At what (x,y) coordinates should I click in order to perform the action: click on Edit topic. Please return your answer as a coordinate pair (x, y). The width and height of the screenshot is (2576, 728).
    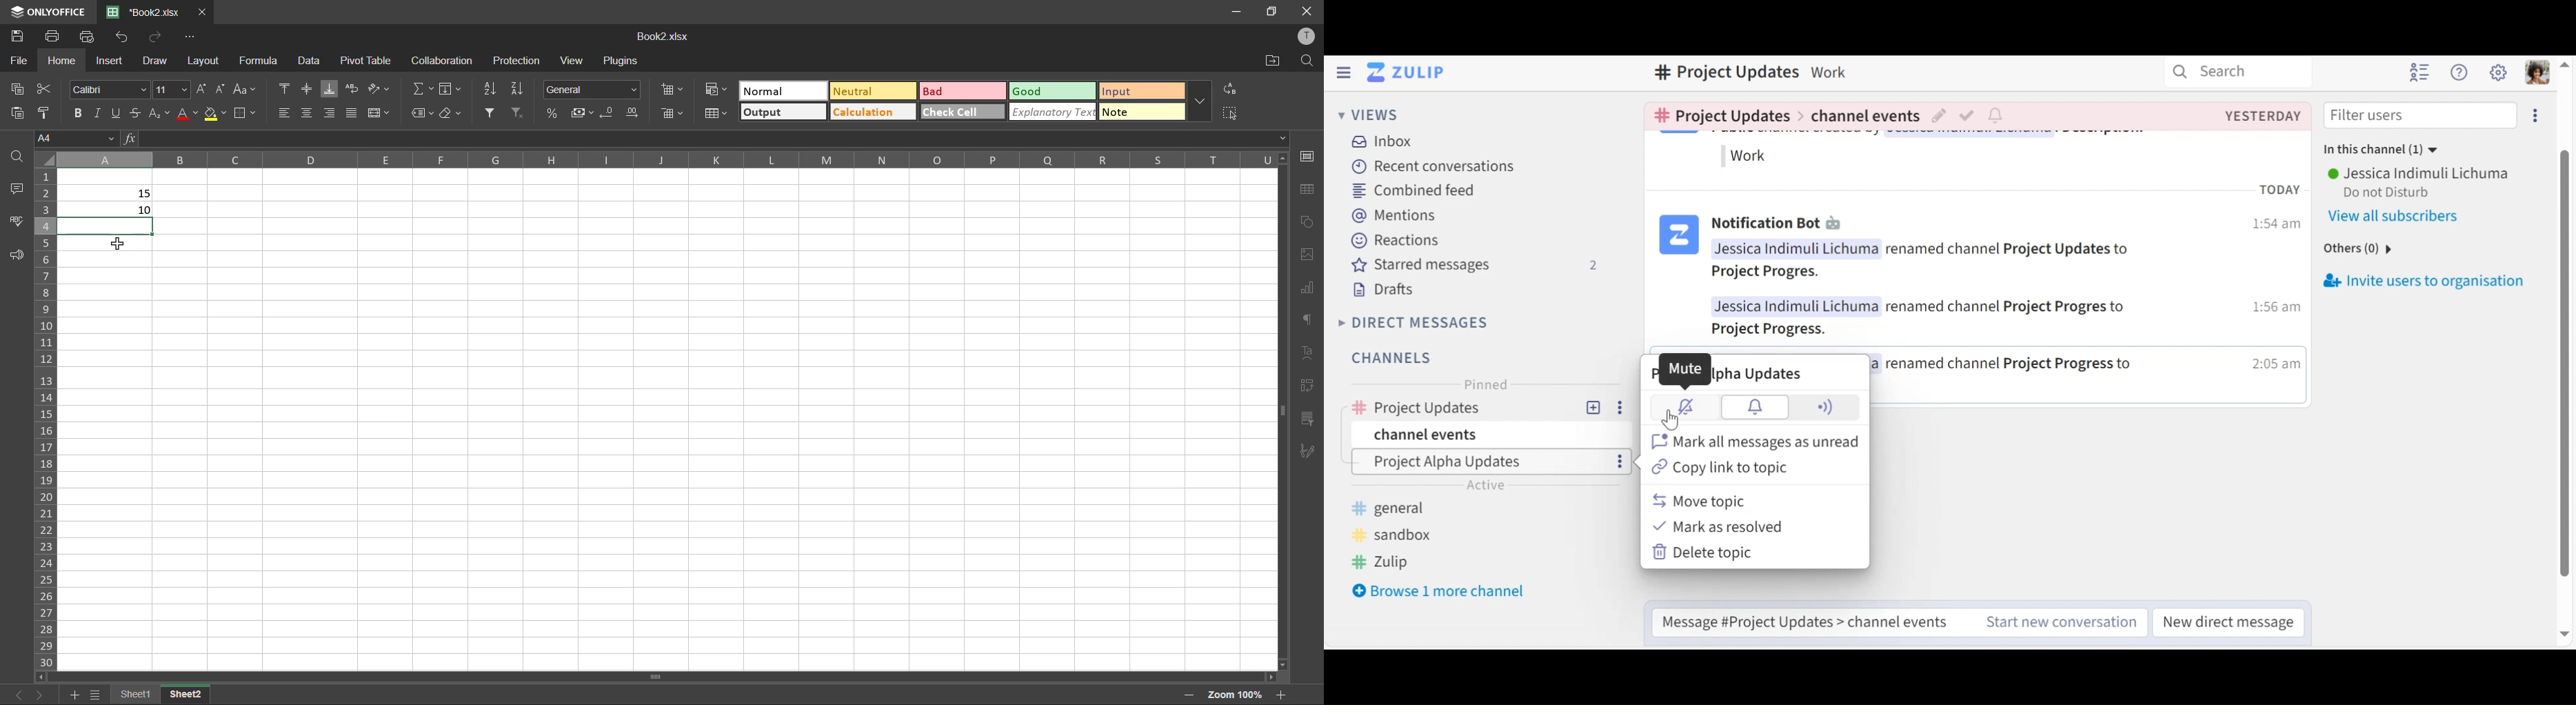
    Looking at the image, I should click on (1940, 118).